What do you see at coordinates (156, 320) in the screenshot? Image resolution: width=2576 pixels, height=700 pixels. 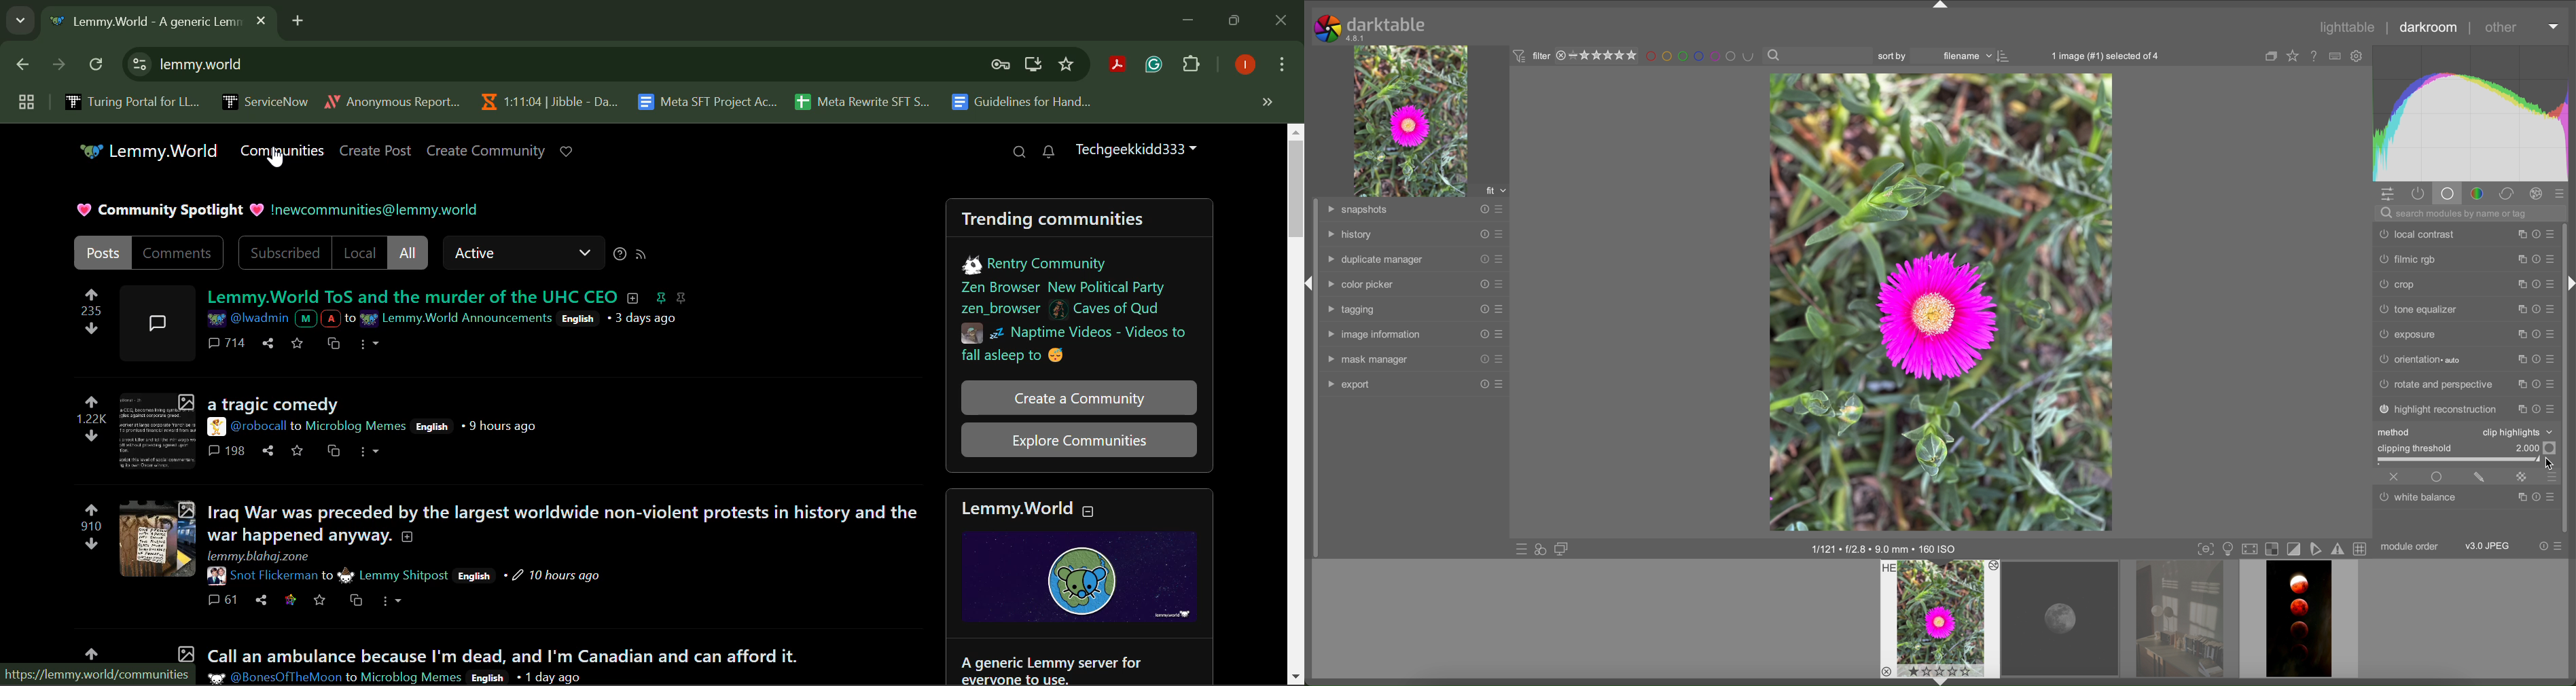 I see `Post Icon` at bounding box center [156, 320].